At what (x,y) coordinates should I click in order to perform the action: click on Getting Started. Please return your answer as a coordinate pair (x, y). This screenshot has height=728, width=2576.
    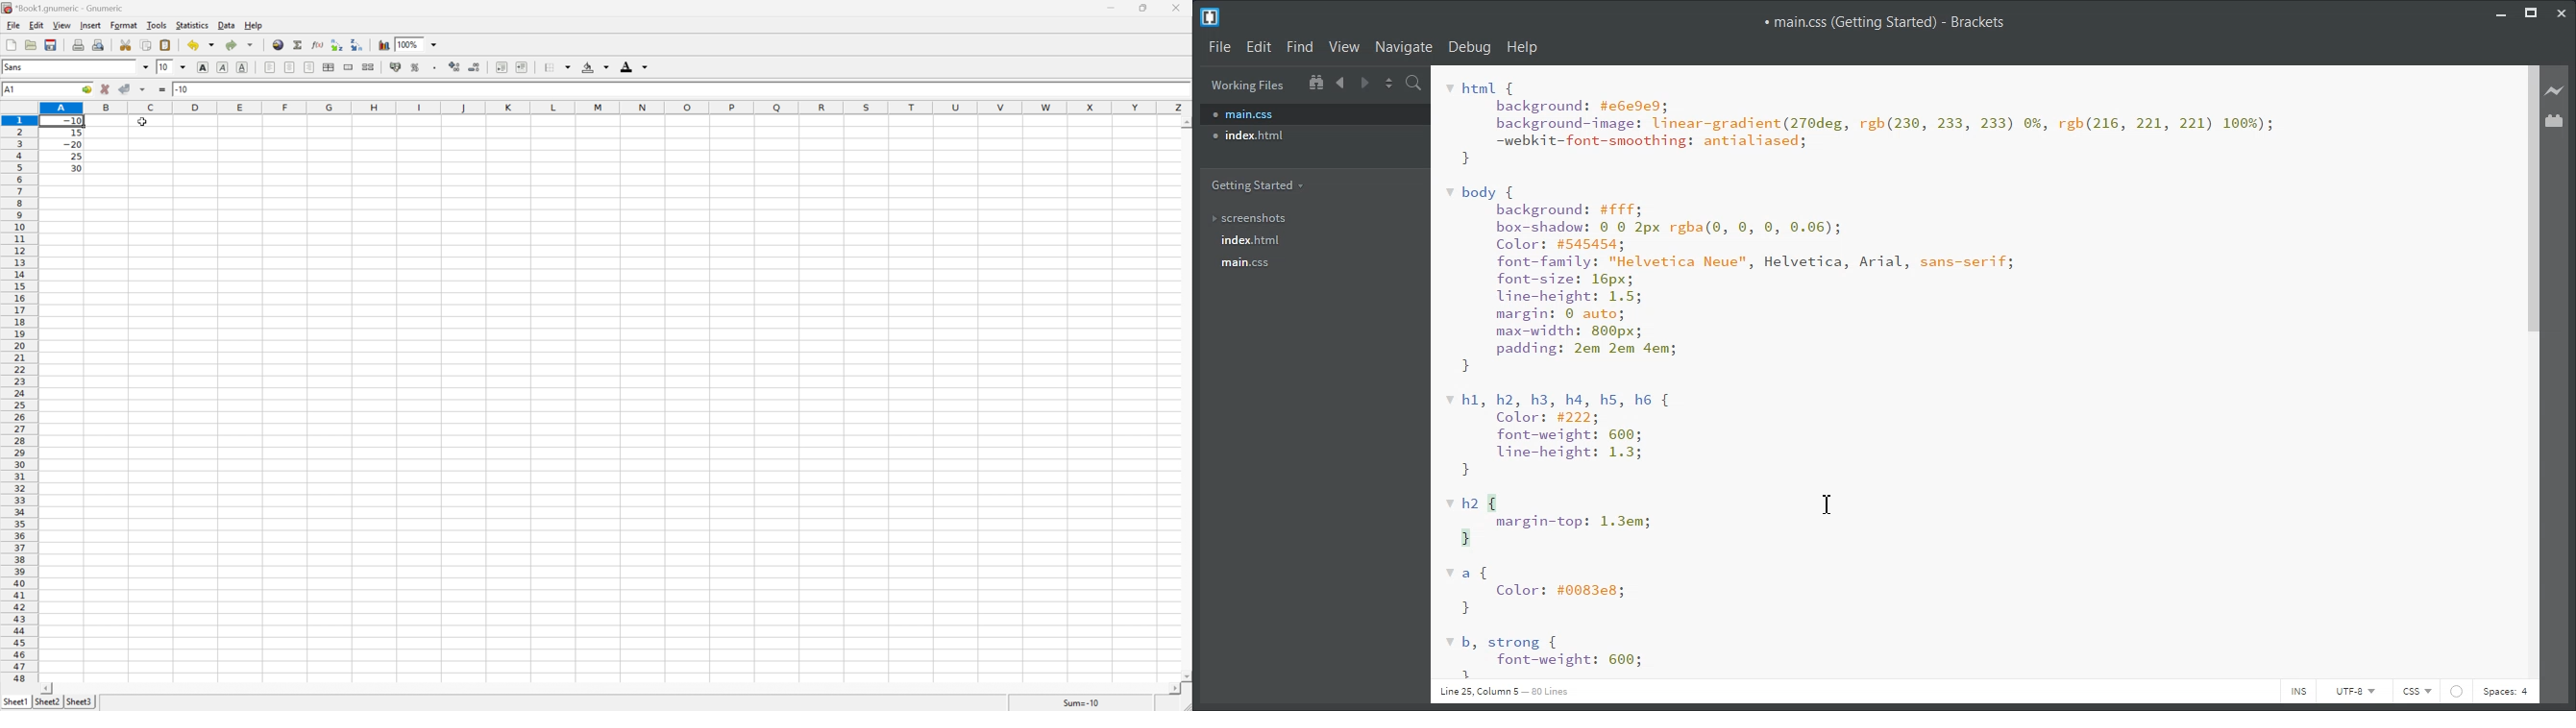
    Looking at the image, I should click on (1264, 184).